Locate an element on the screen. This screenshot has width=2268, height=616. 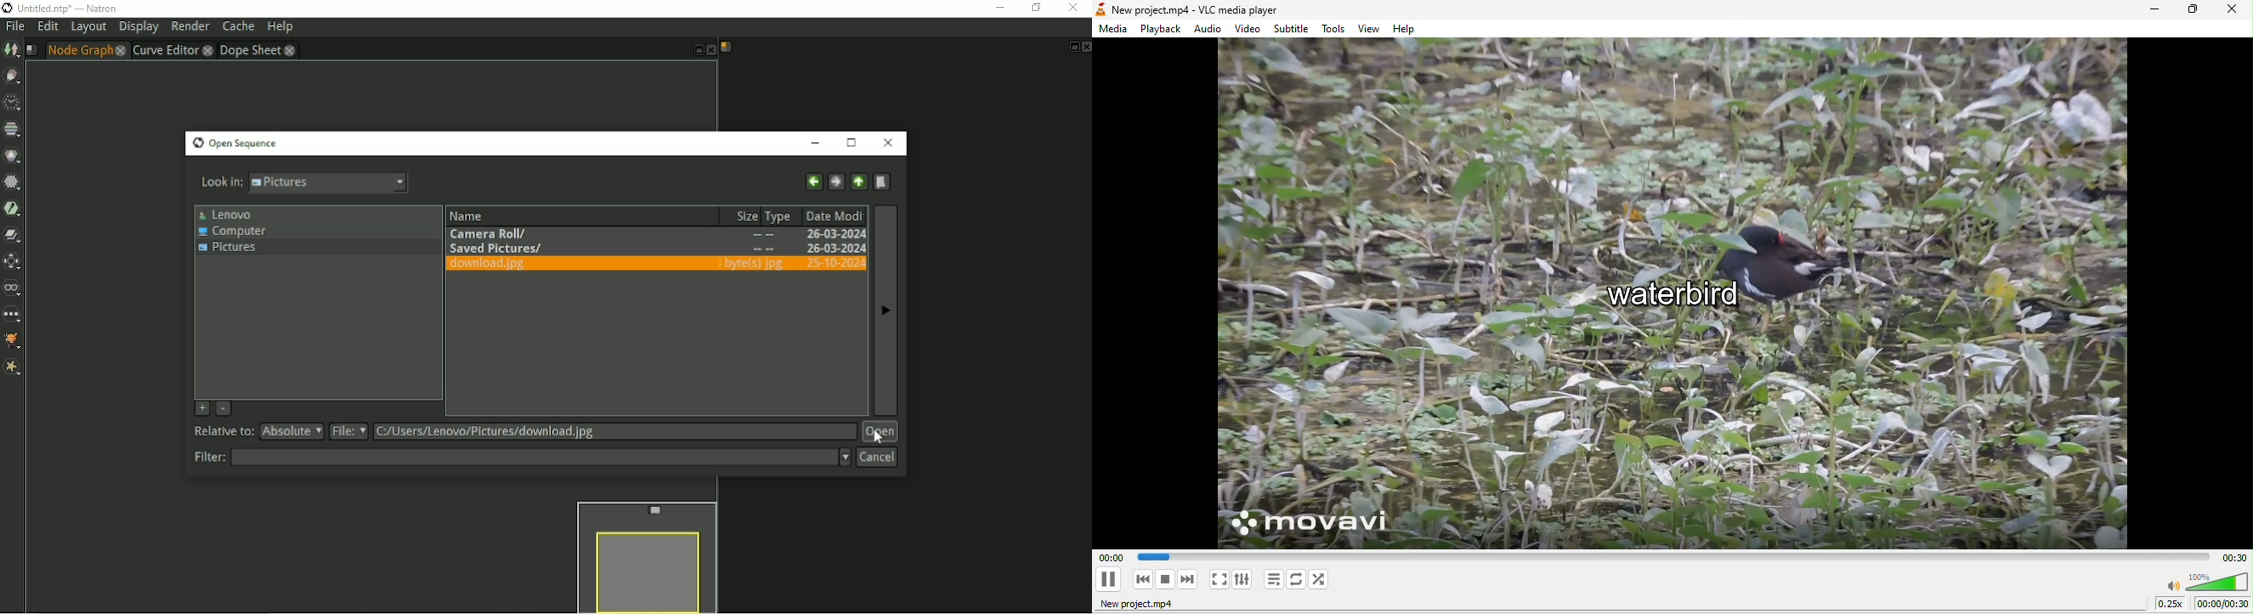
Play duration is located at coordinates (1668, 558).